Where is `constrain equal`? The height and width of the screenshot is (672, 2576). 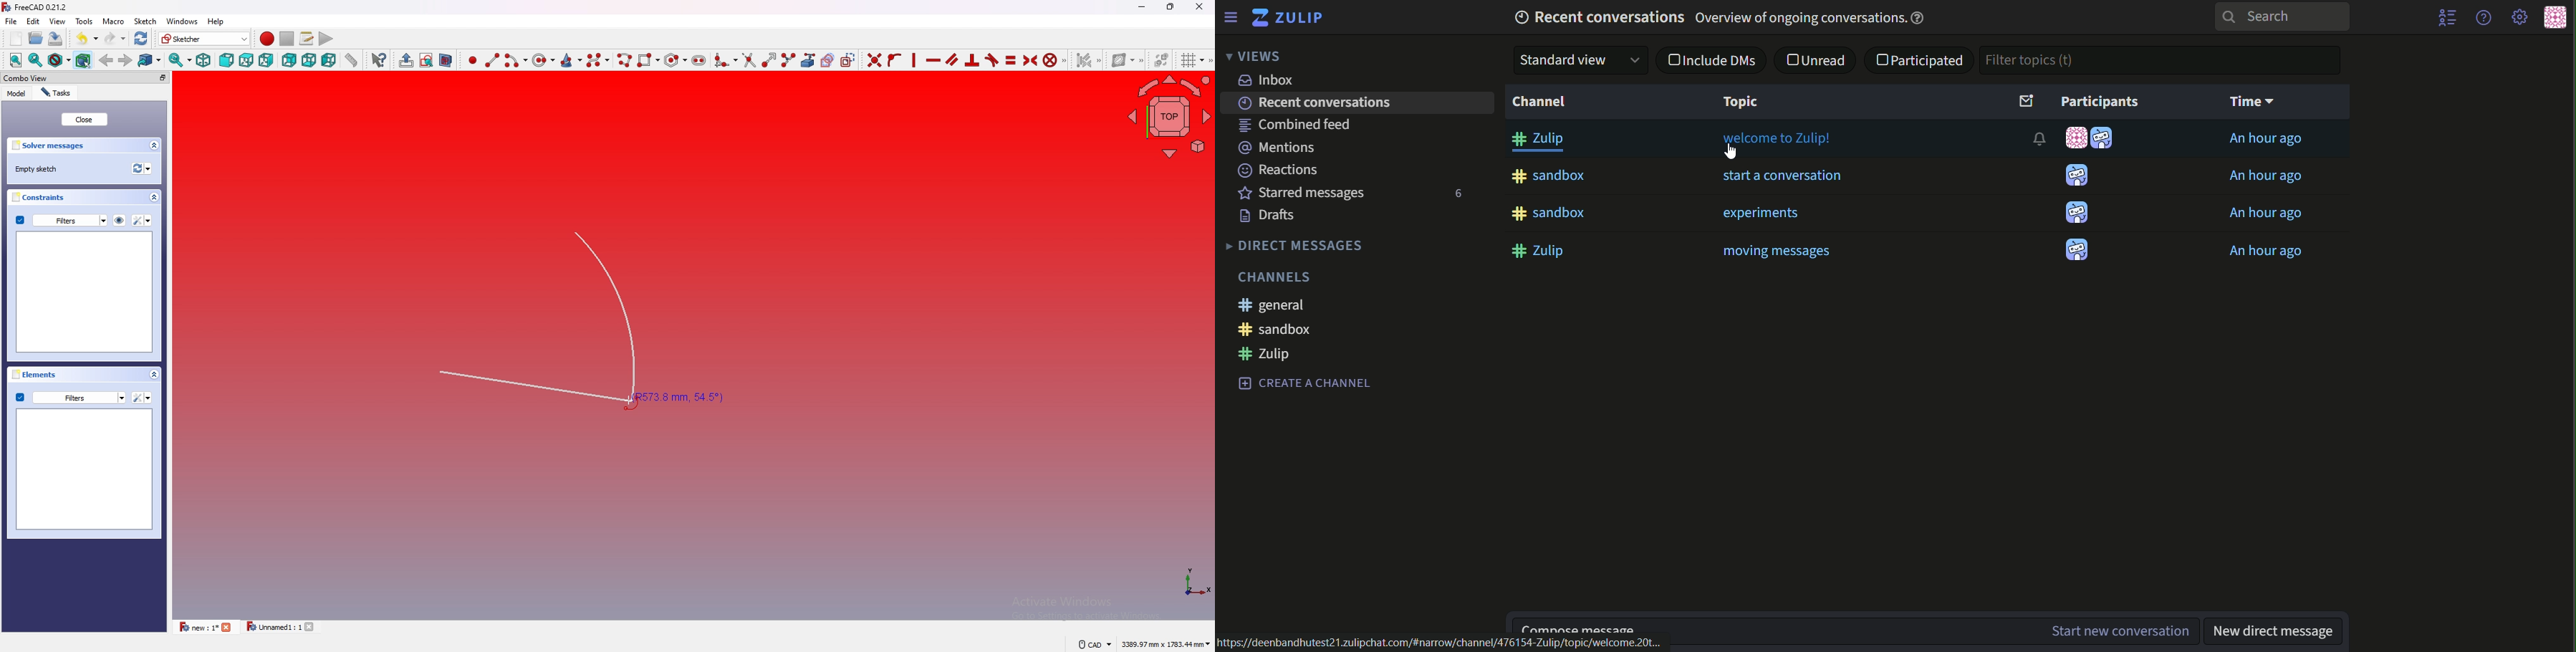
constrain equal is located at coordinates (1011, 60).